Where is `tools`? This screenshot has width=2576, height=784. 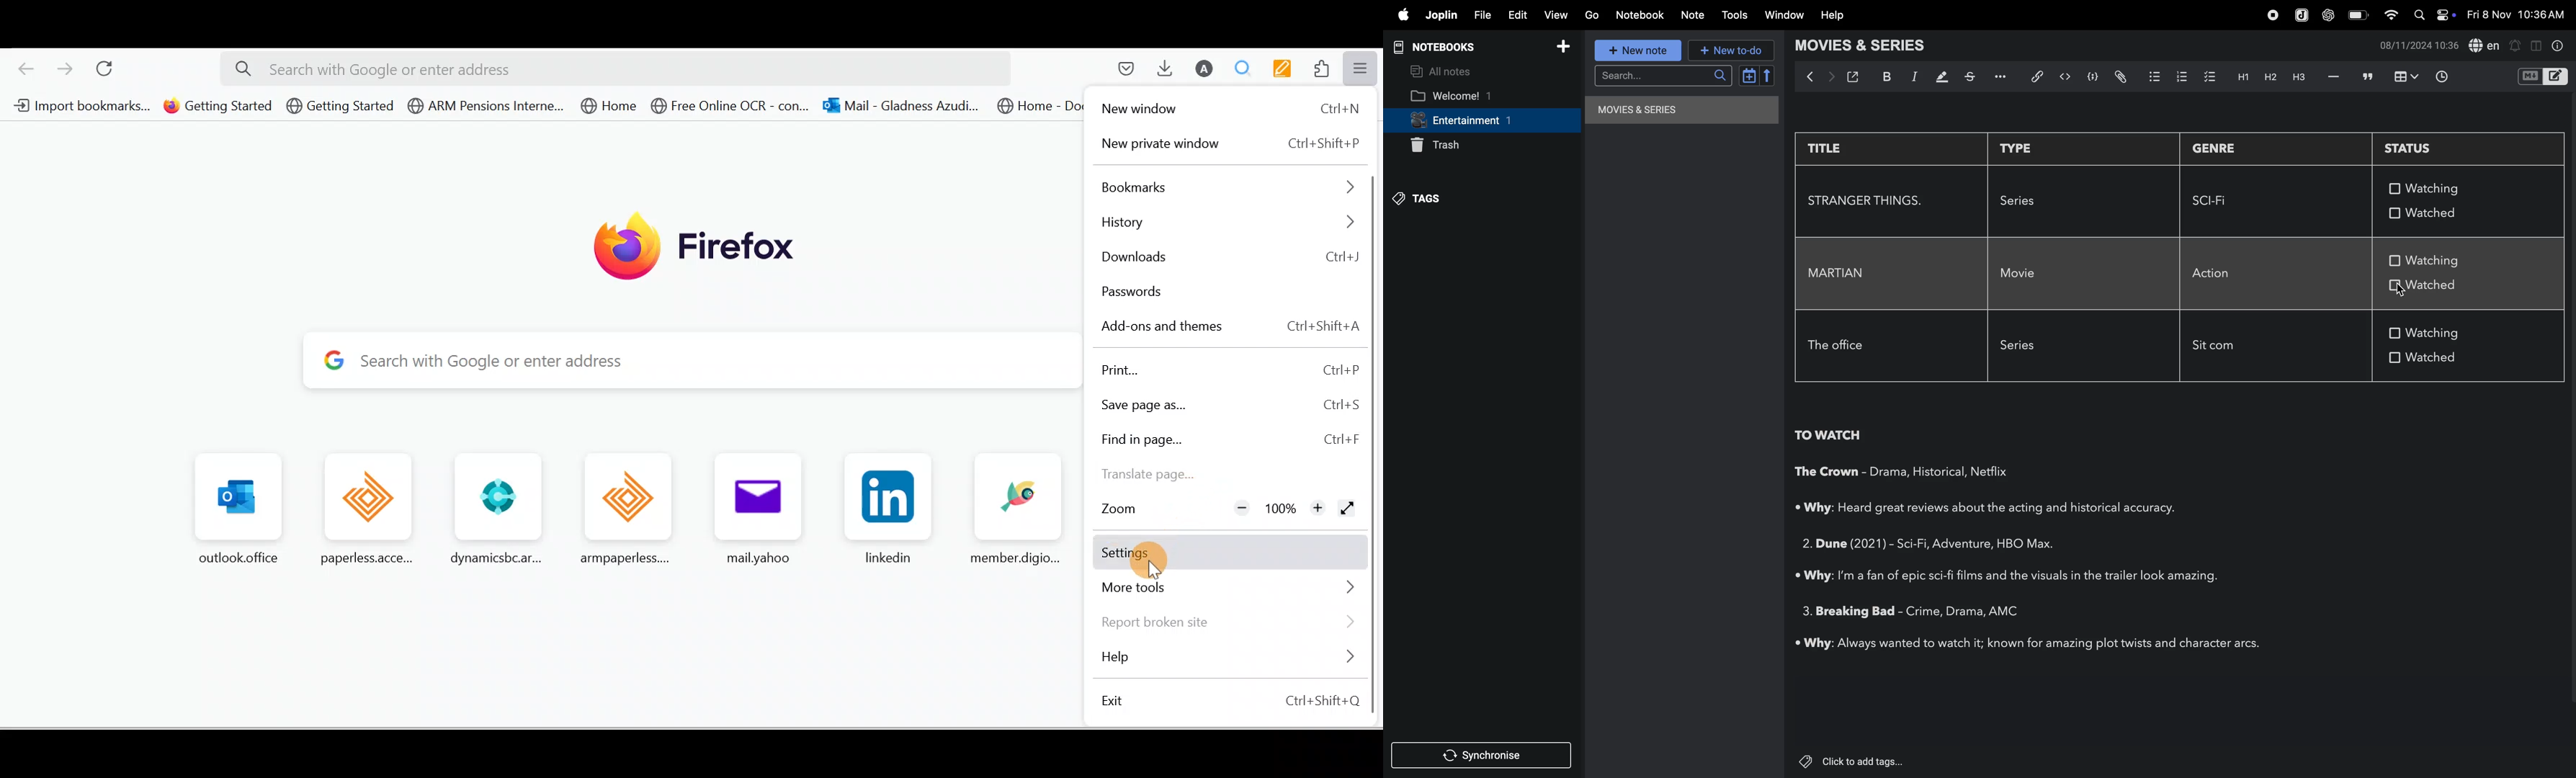
tools is located at coordinates (1735, 15).